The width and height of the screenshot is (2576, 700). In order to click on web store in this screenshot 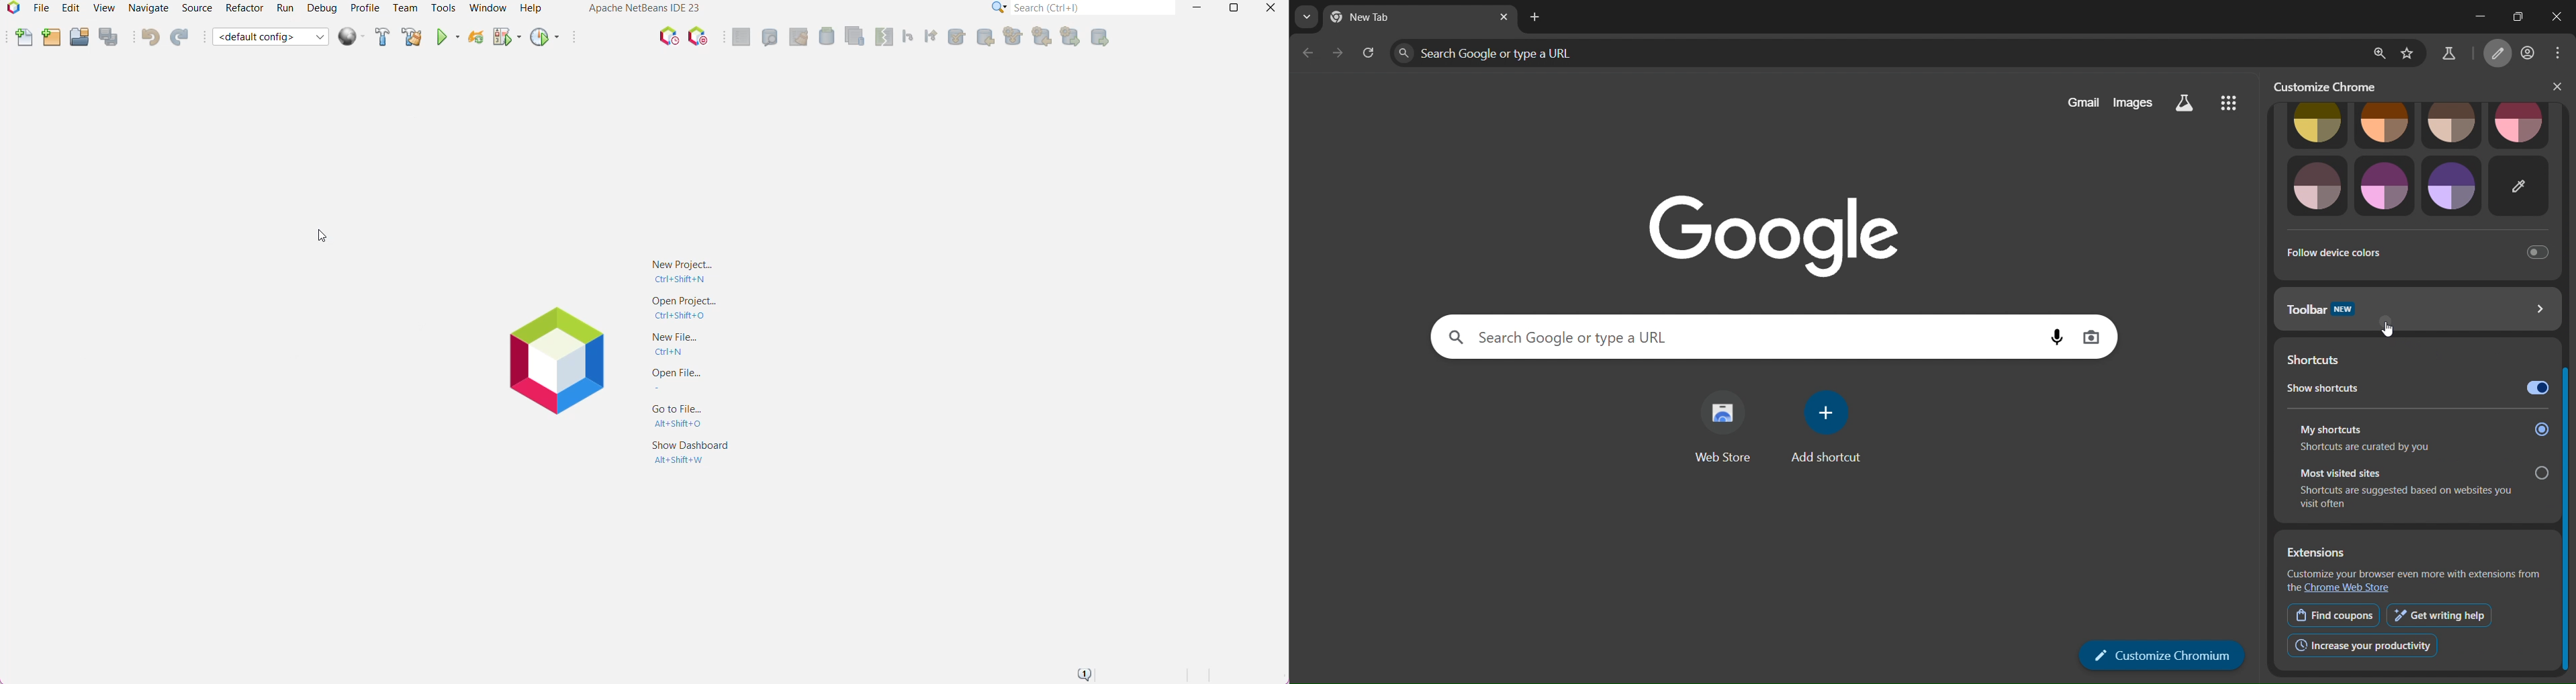, I will do `click(1723, 431)`.